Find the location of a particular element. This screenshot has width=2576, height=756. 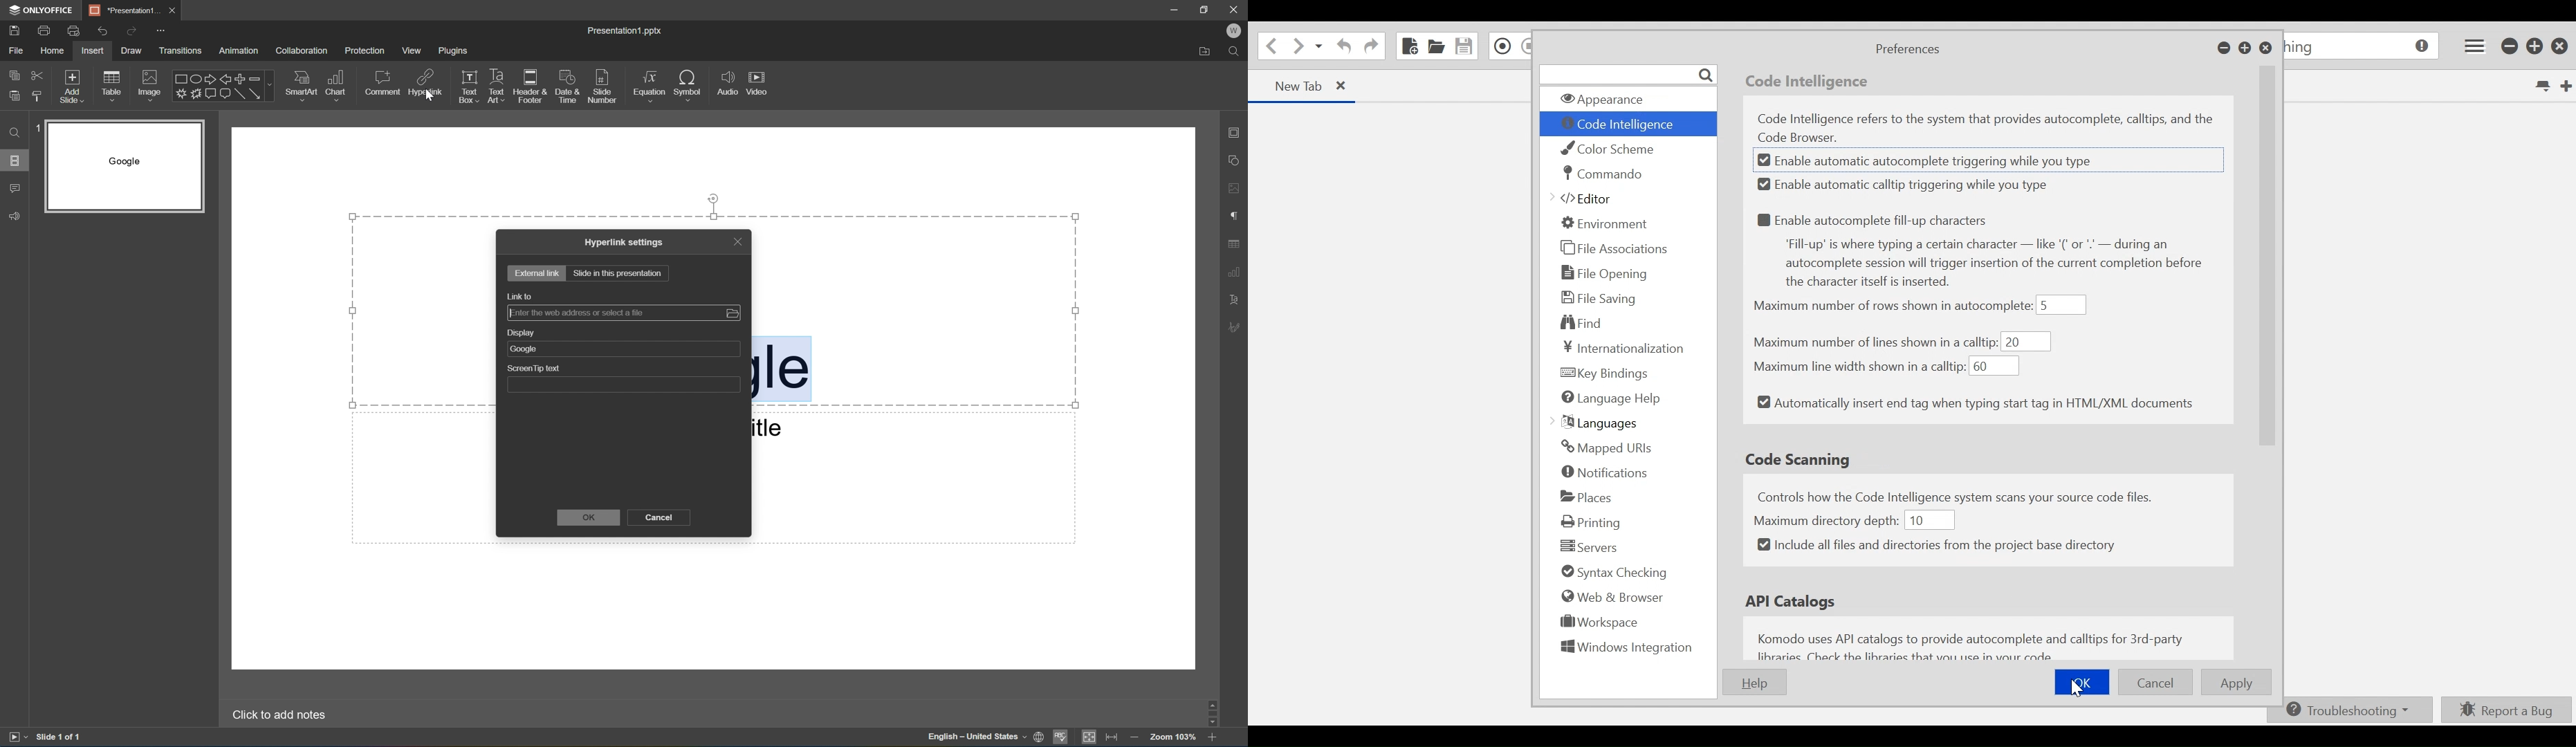

Places is located at coordinates (1587, 497).